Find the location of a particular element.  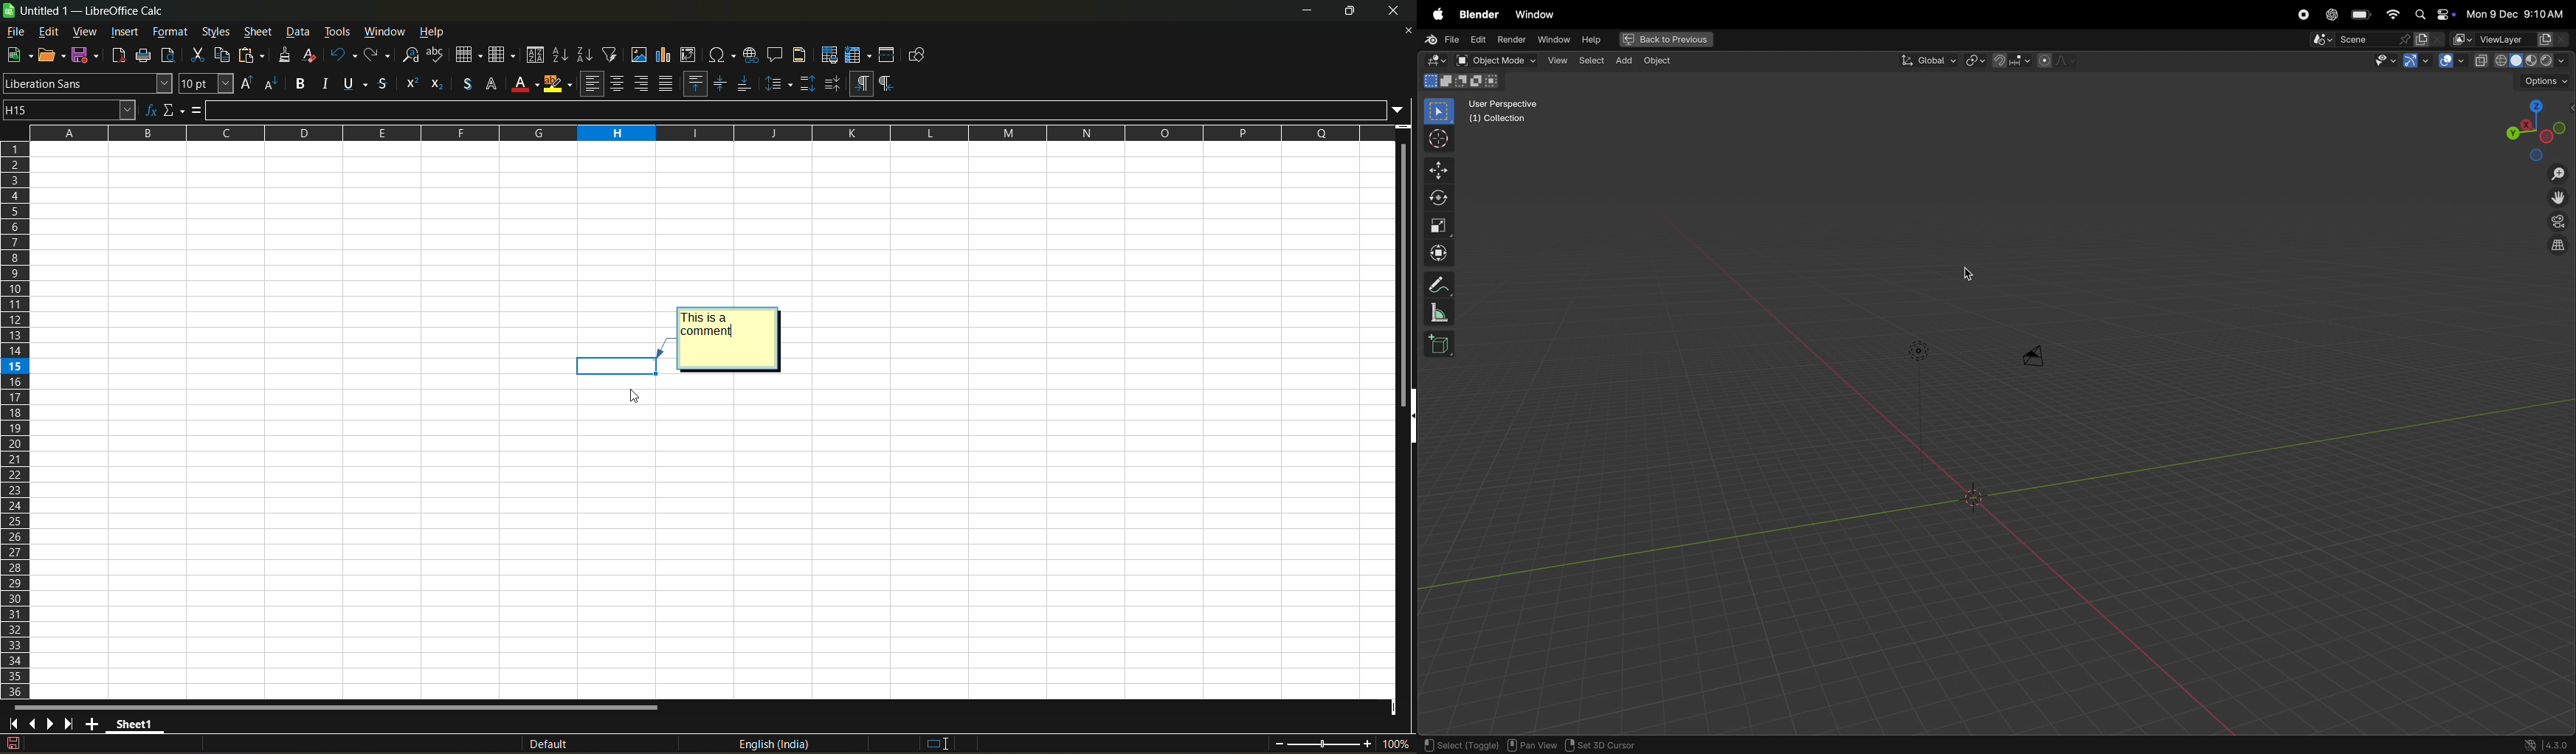

headers and footers is located at coordinates (801, 55).